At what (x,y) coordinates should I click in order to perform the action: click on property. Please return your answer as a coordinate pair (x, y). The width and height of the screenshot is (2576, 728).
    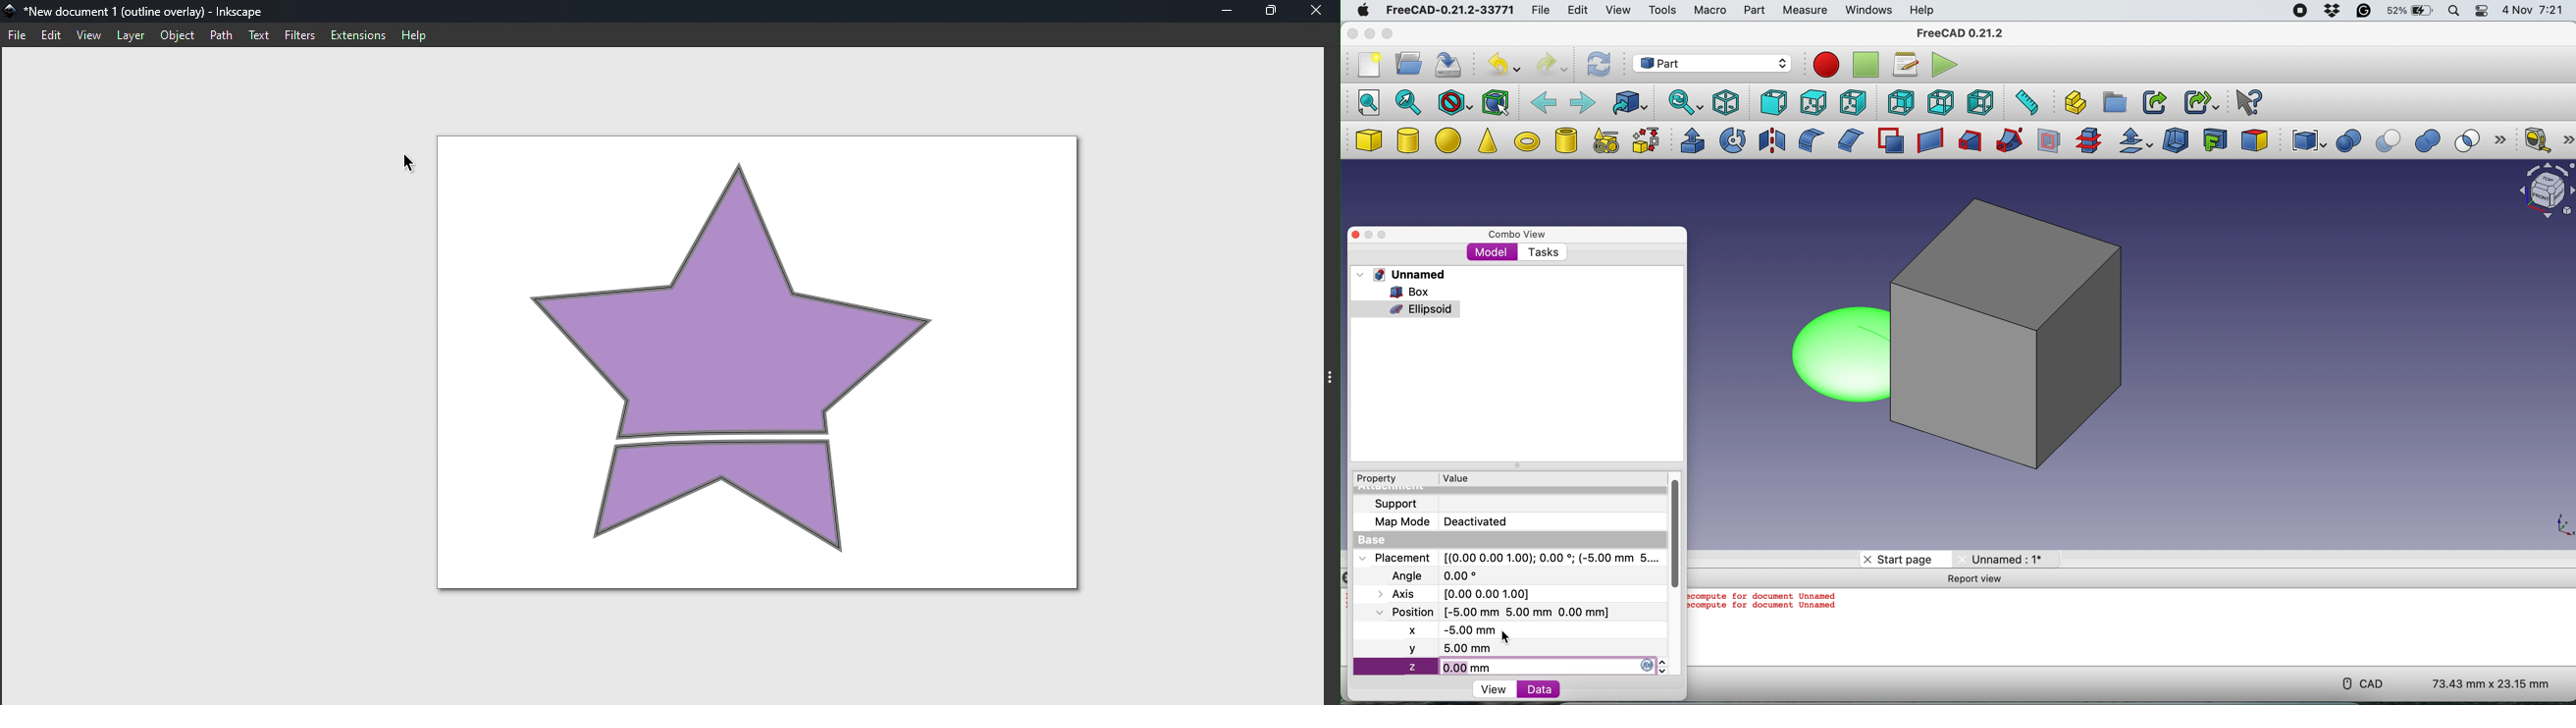
    Looking at the image, I should click on (1375, 479).